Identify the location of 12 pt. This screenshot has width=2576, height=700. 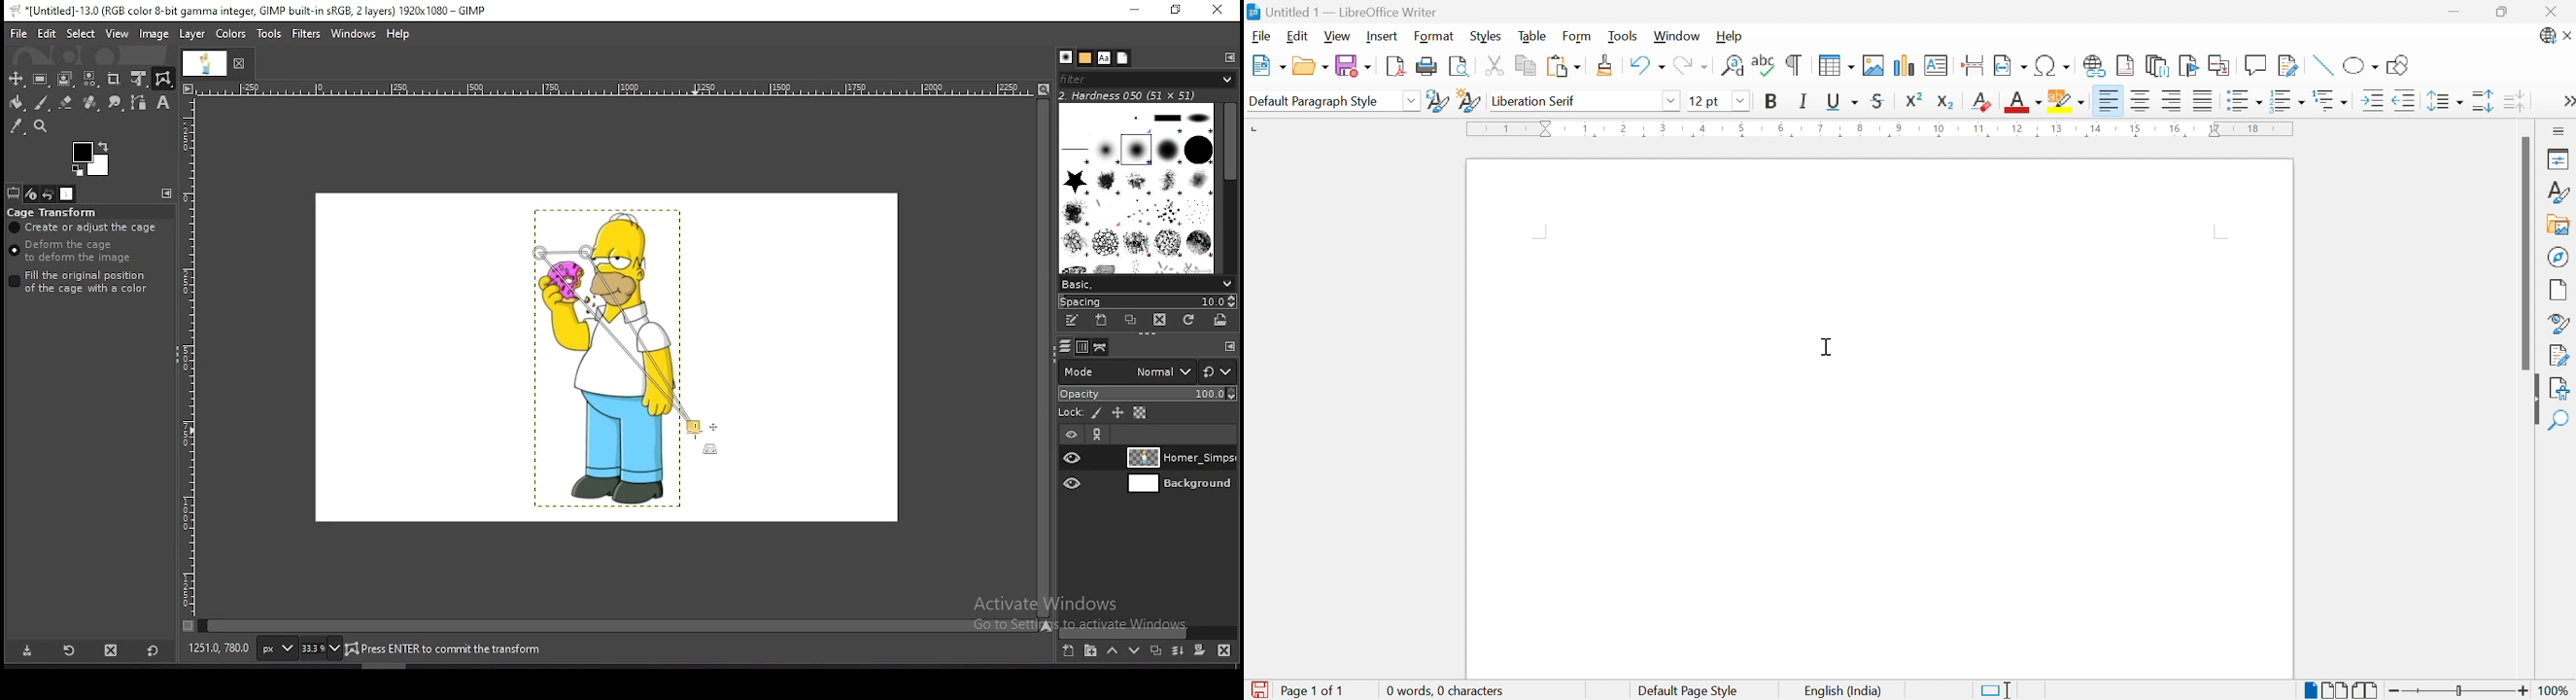
(1705, 101).